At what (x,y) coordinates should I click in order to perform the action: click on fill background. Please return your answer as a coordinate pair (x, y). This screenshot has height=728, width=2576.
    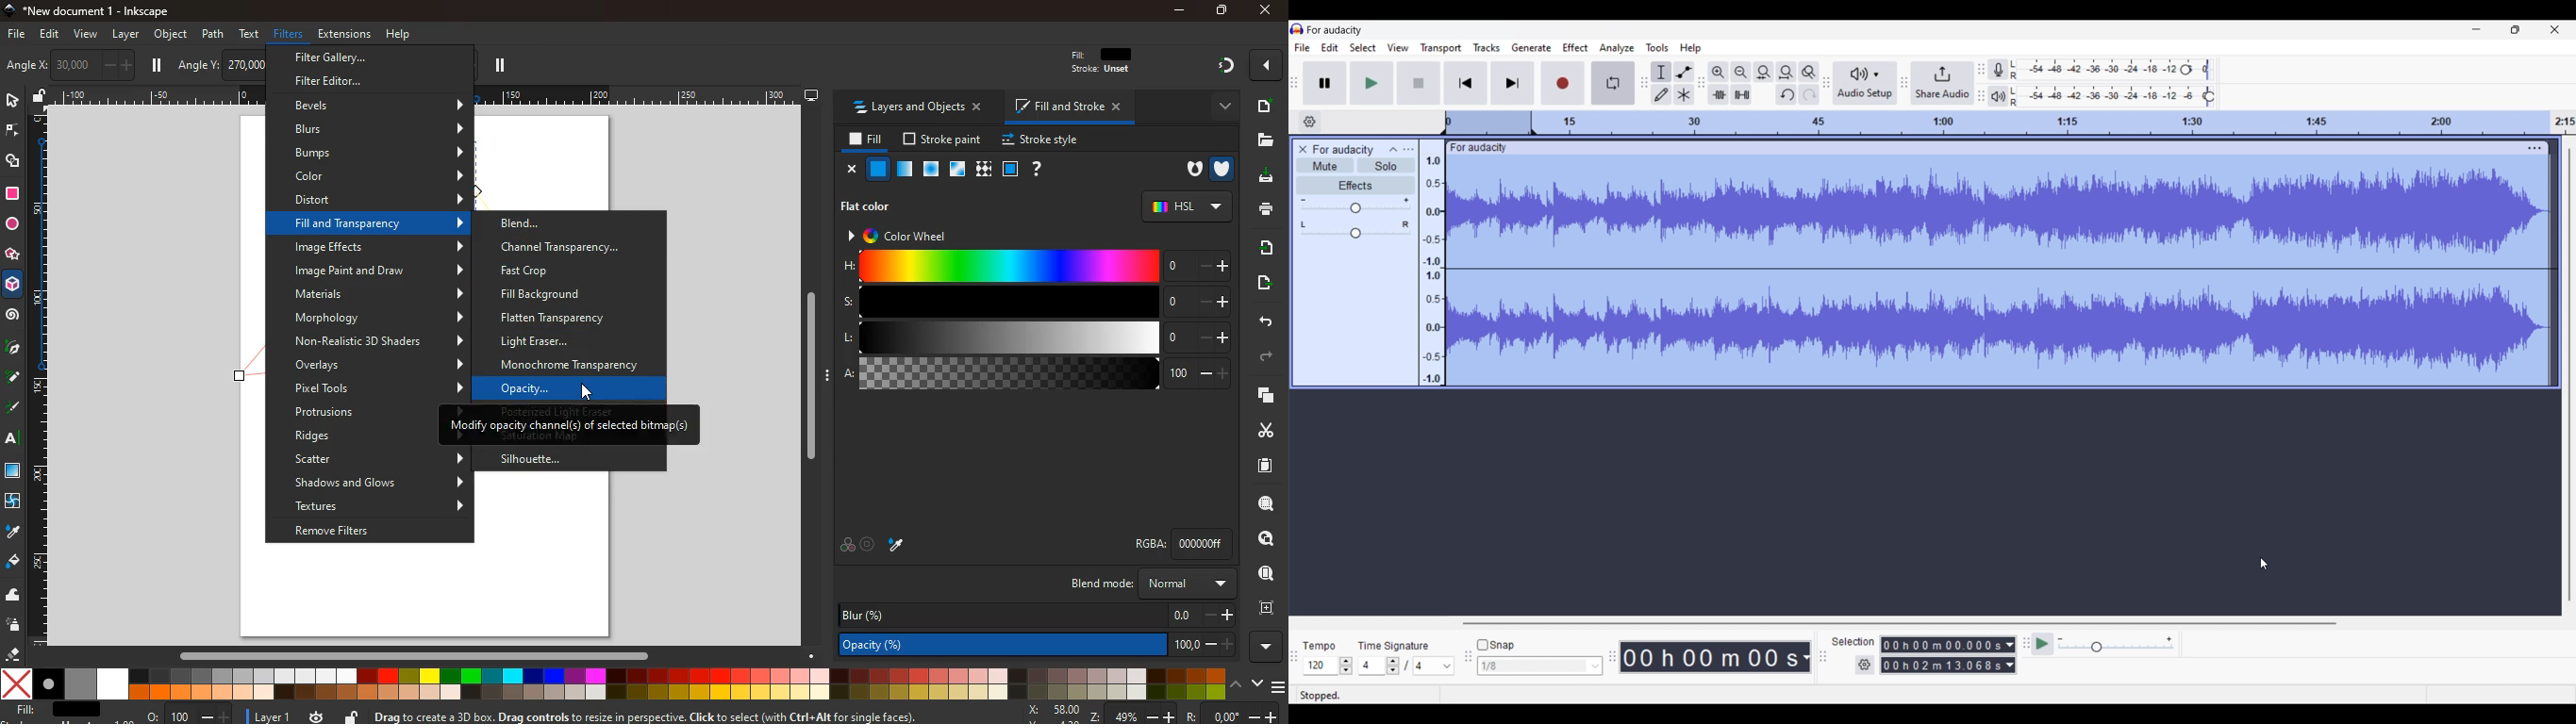
    Looking at the image, I should click on (574, 295).